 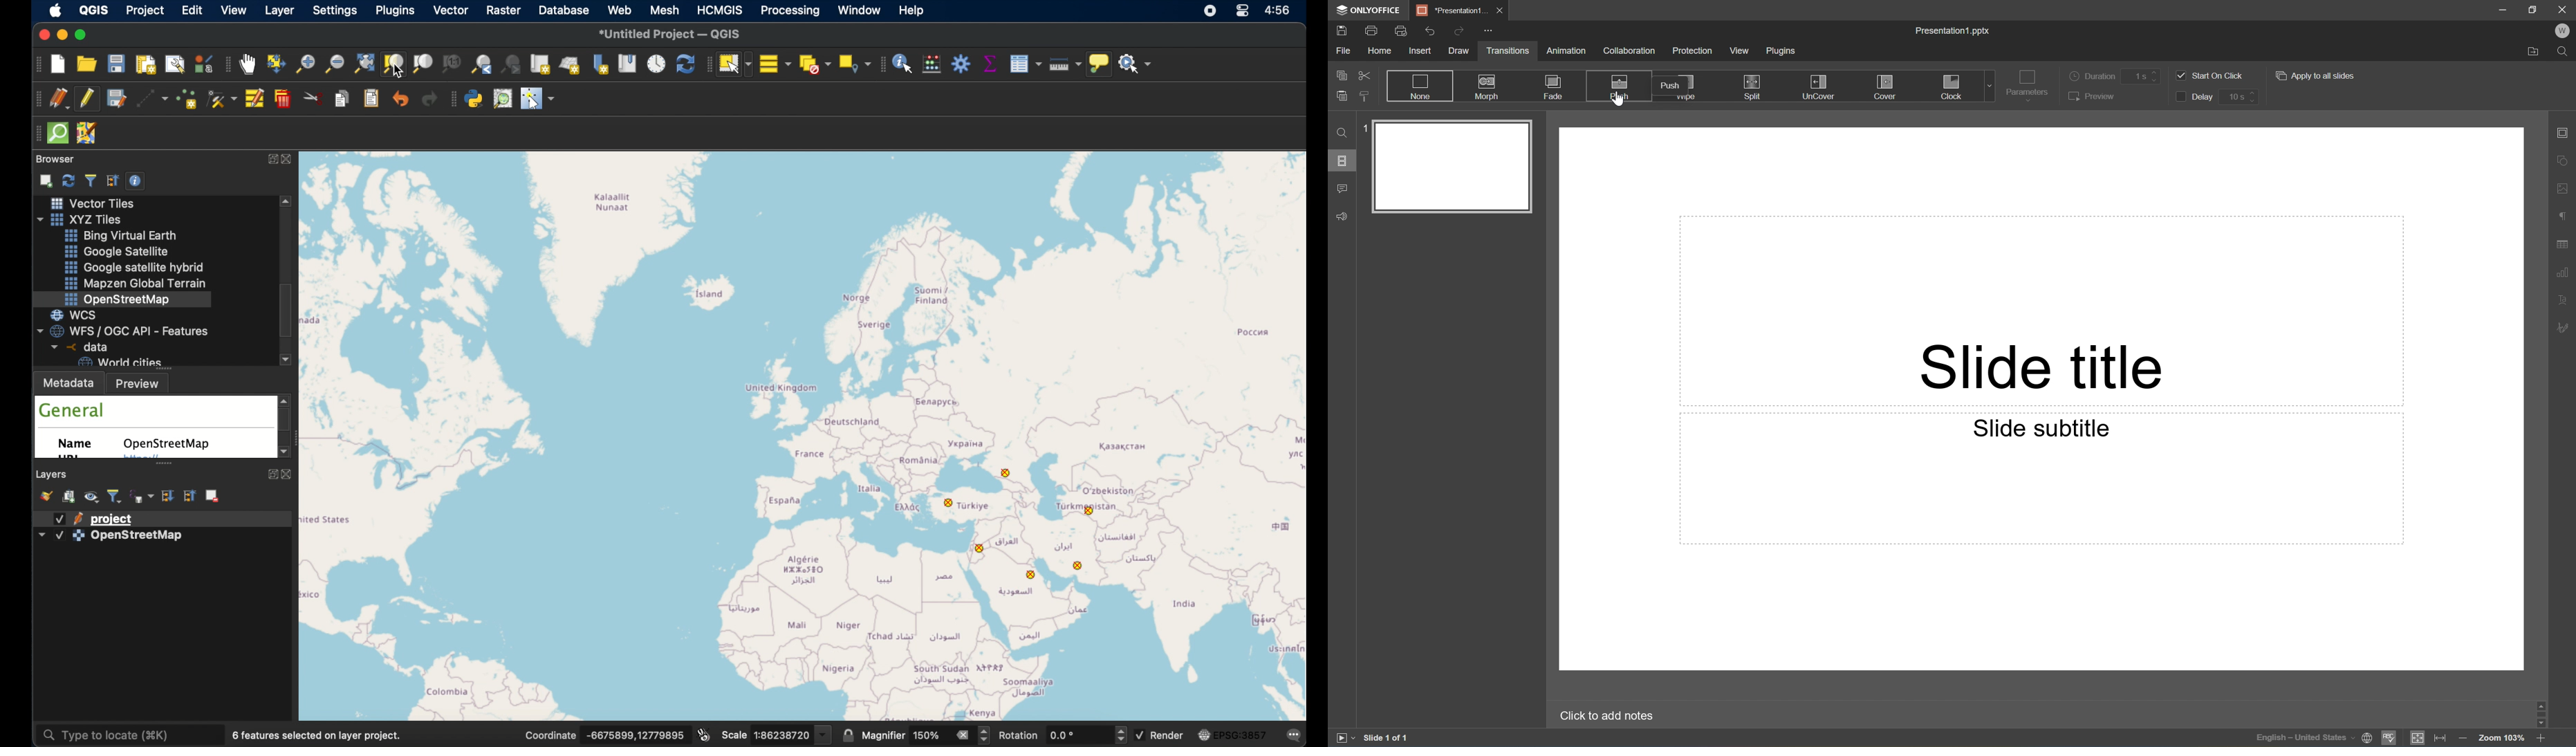 What do you see at coordinates (1668, 86) in the screenshot?
I see `Push` at bounding box center [1668, 86].